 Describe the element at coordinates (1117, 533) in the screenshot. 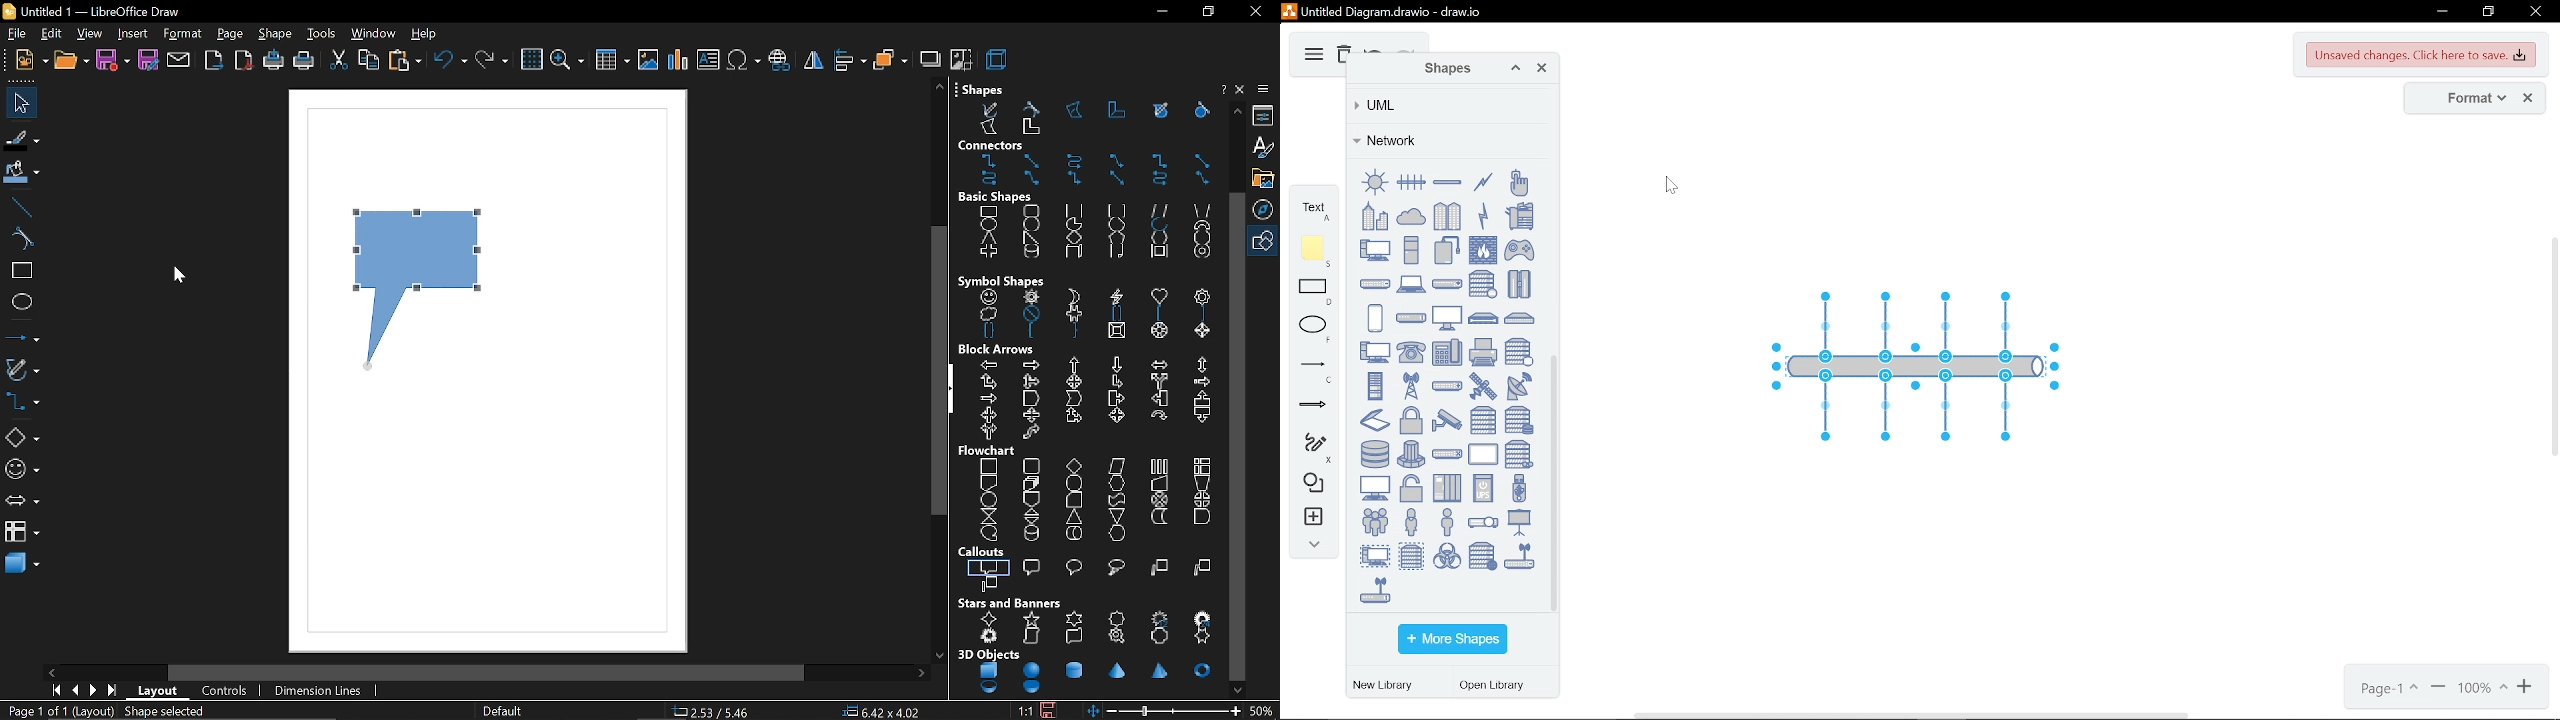

I see `display` at that location.